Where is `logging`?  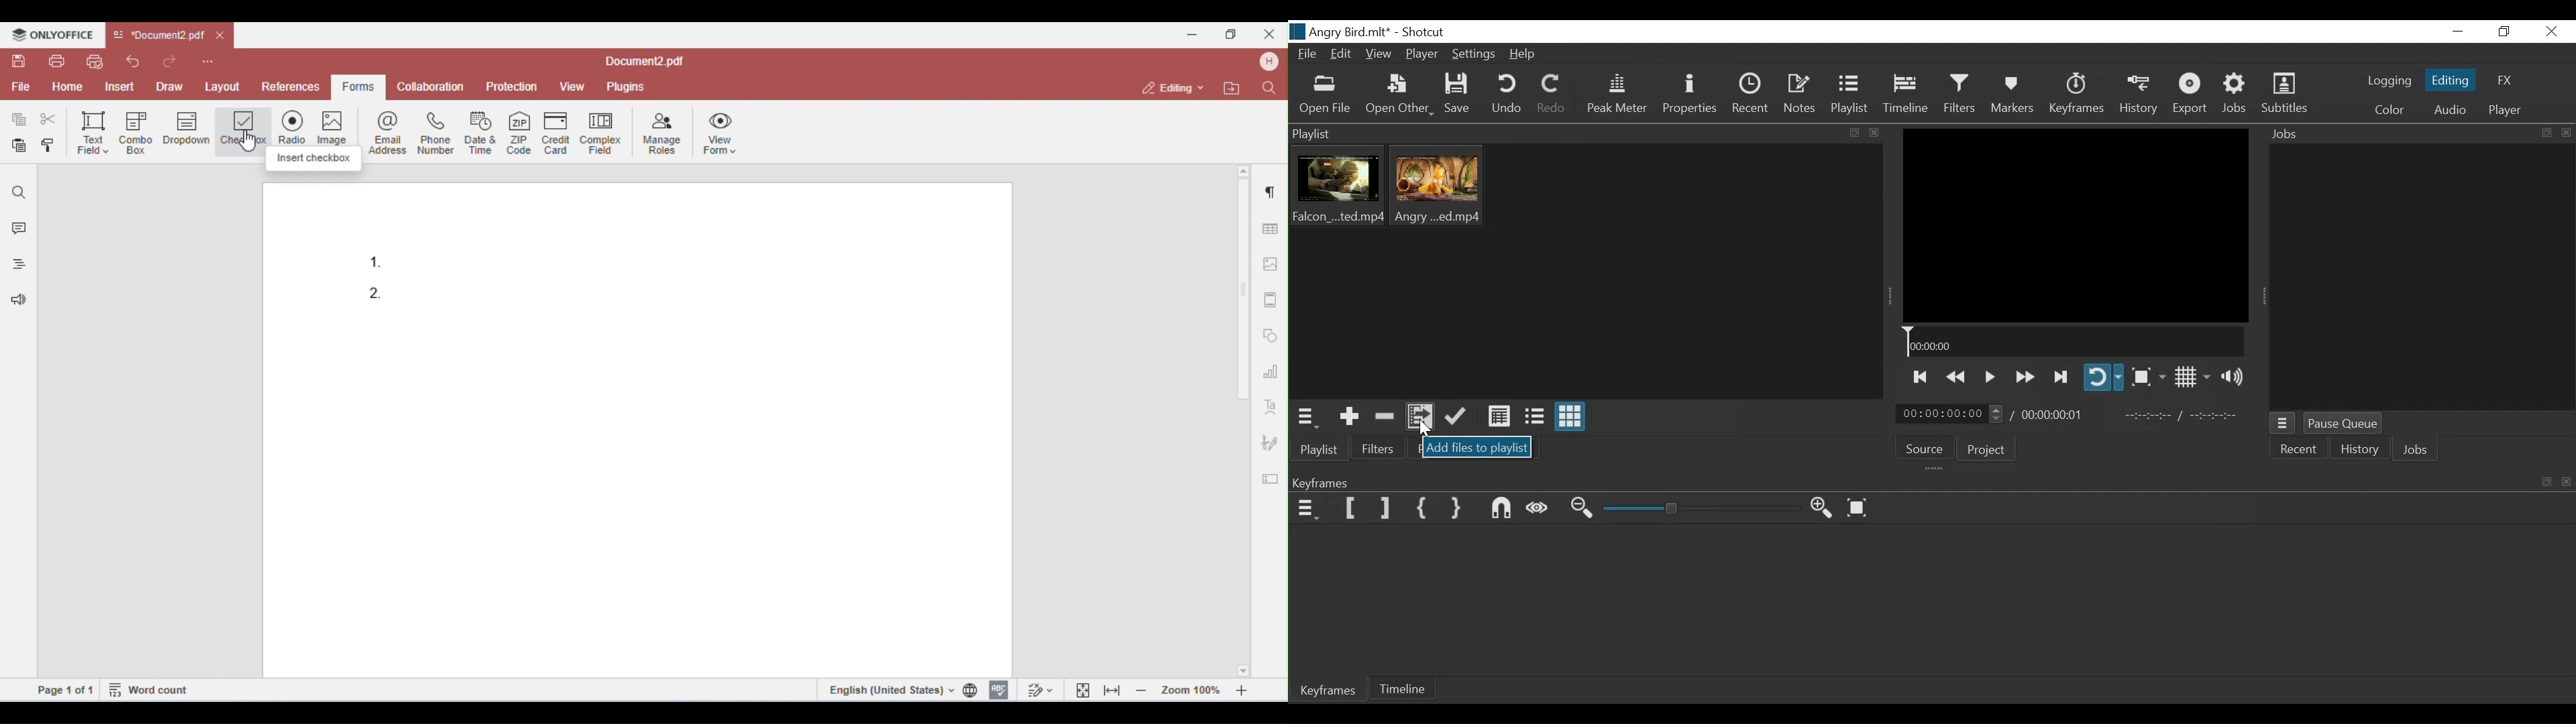
logging is located at coordinates (2385, 82).